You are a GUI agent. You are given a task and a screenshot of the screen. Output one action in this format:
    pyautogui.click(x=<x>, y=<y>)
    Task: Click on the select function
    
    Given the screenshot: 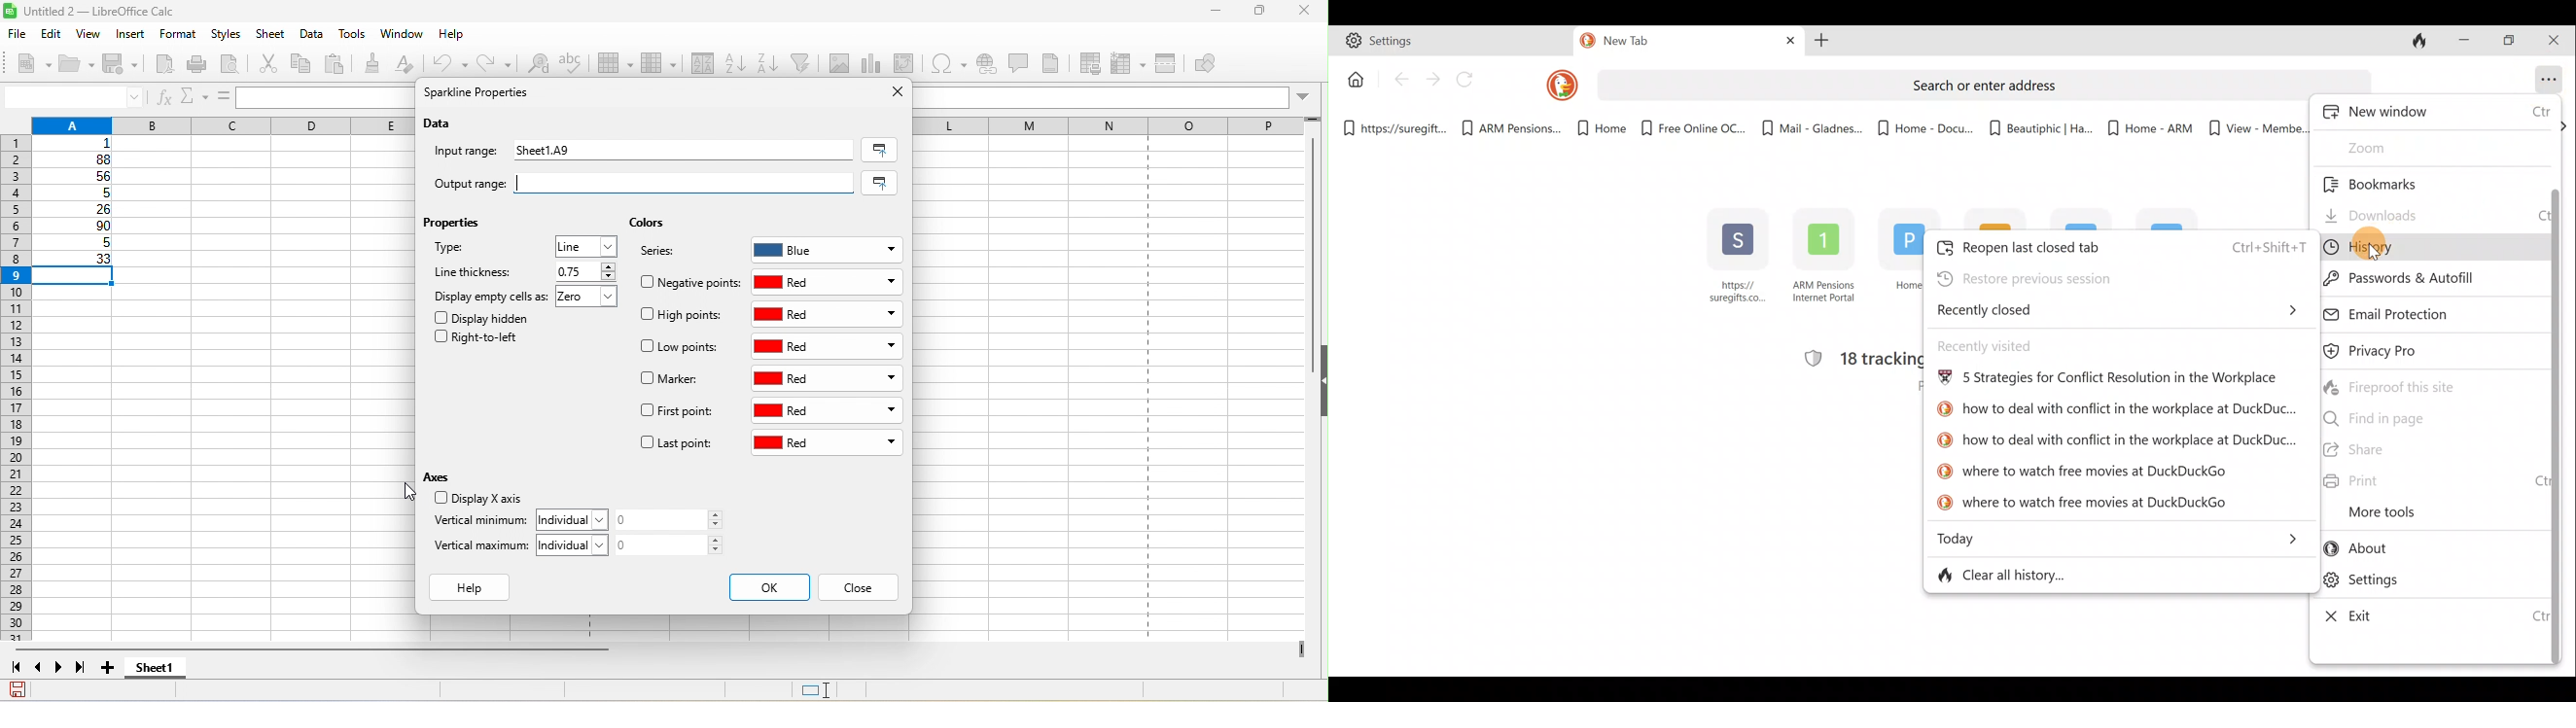 What is the action you would take?
    pyautogui.click(x=192, y=96)
    